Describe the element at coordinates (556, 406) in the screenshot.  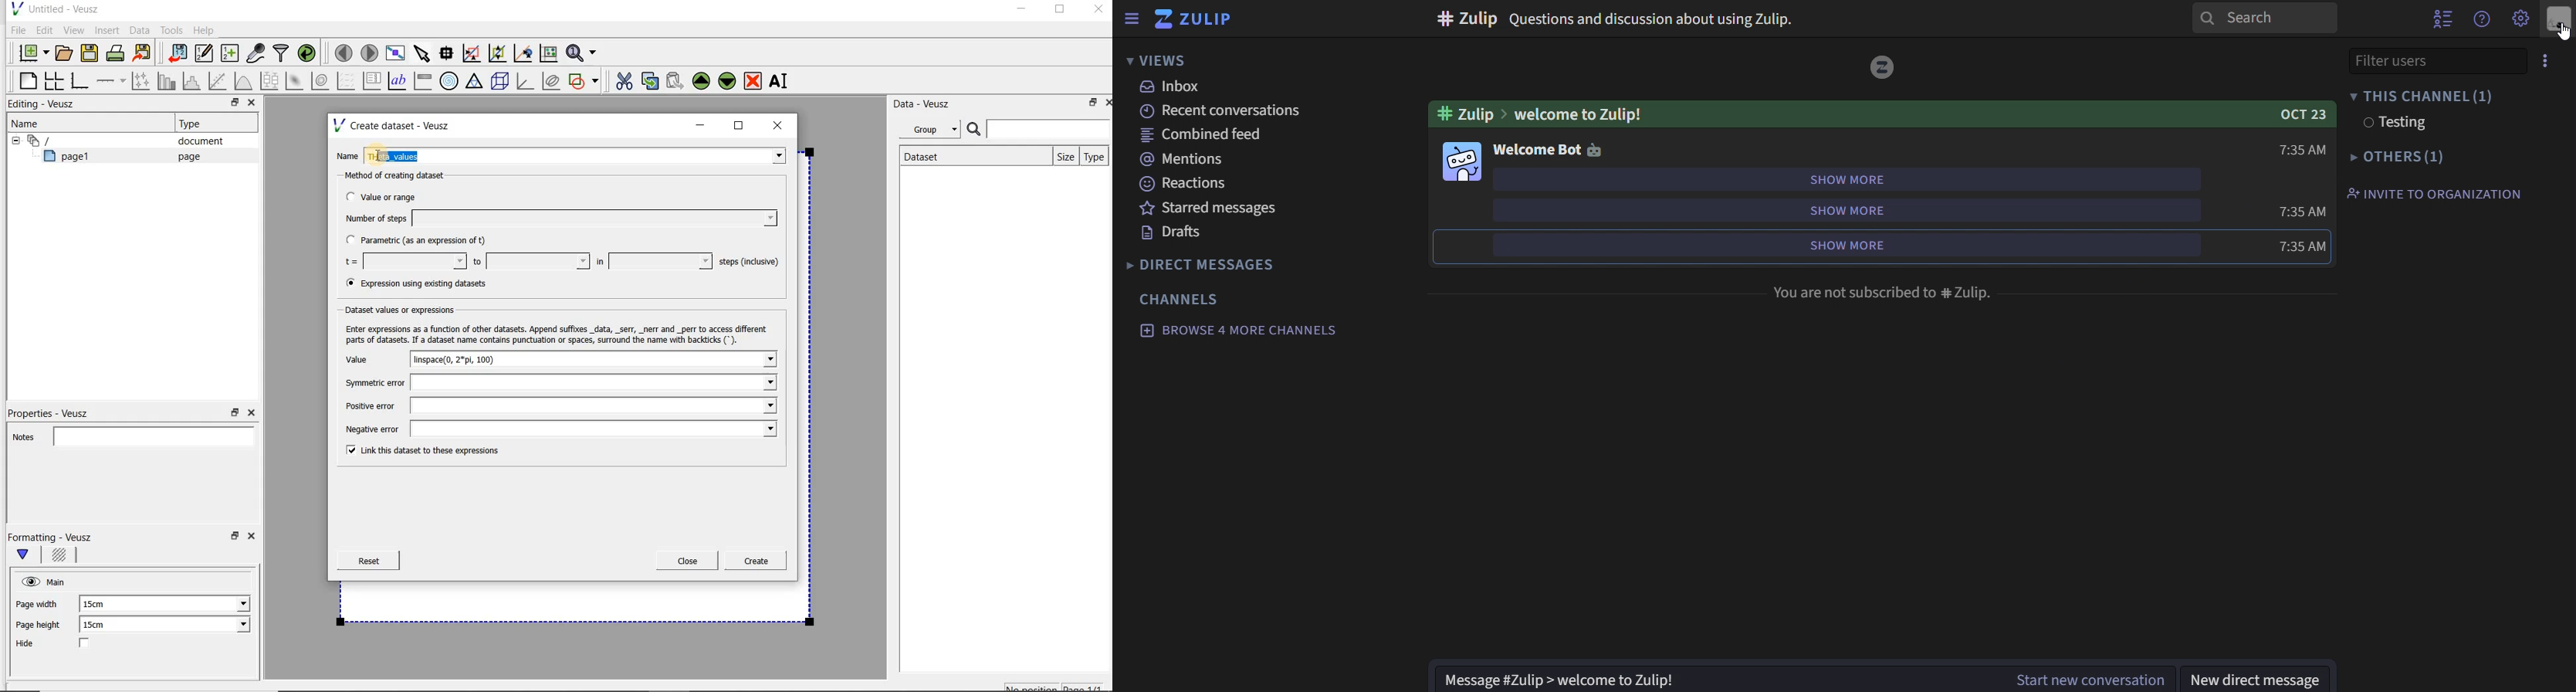
I see `Positive error` at that location.